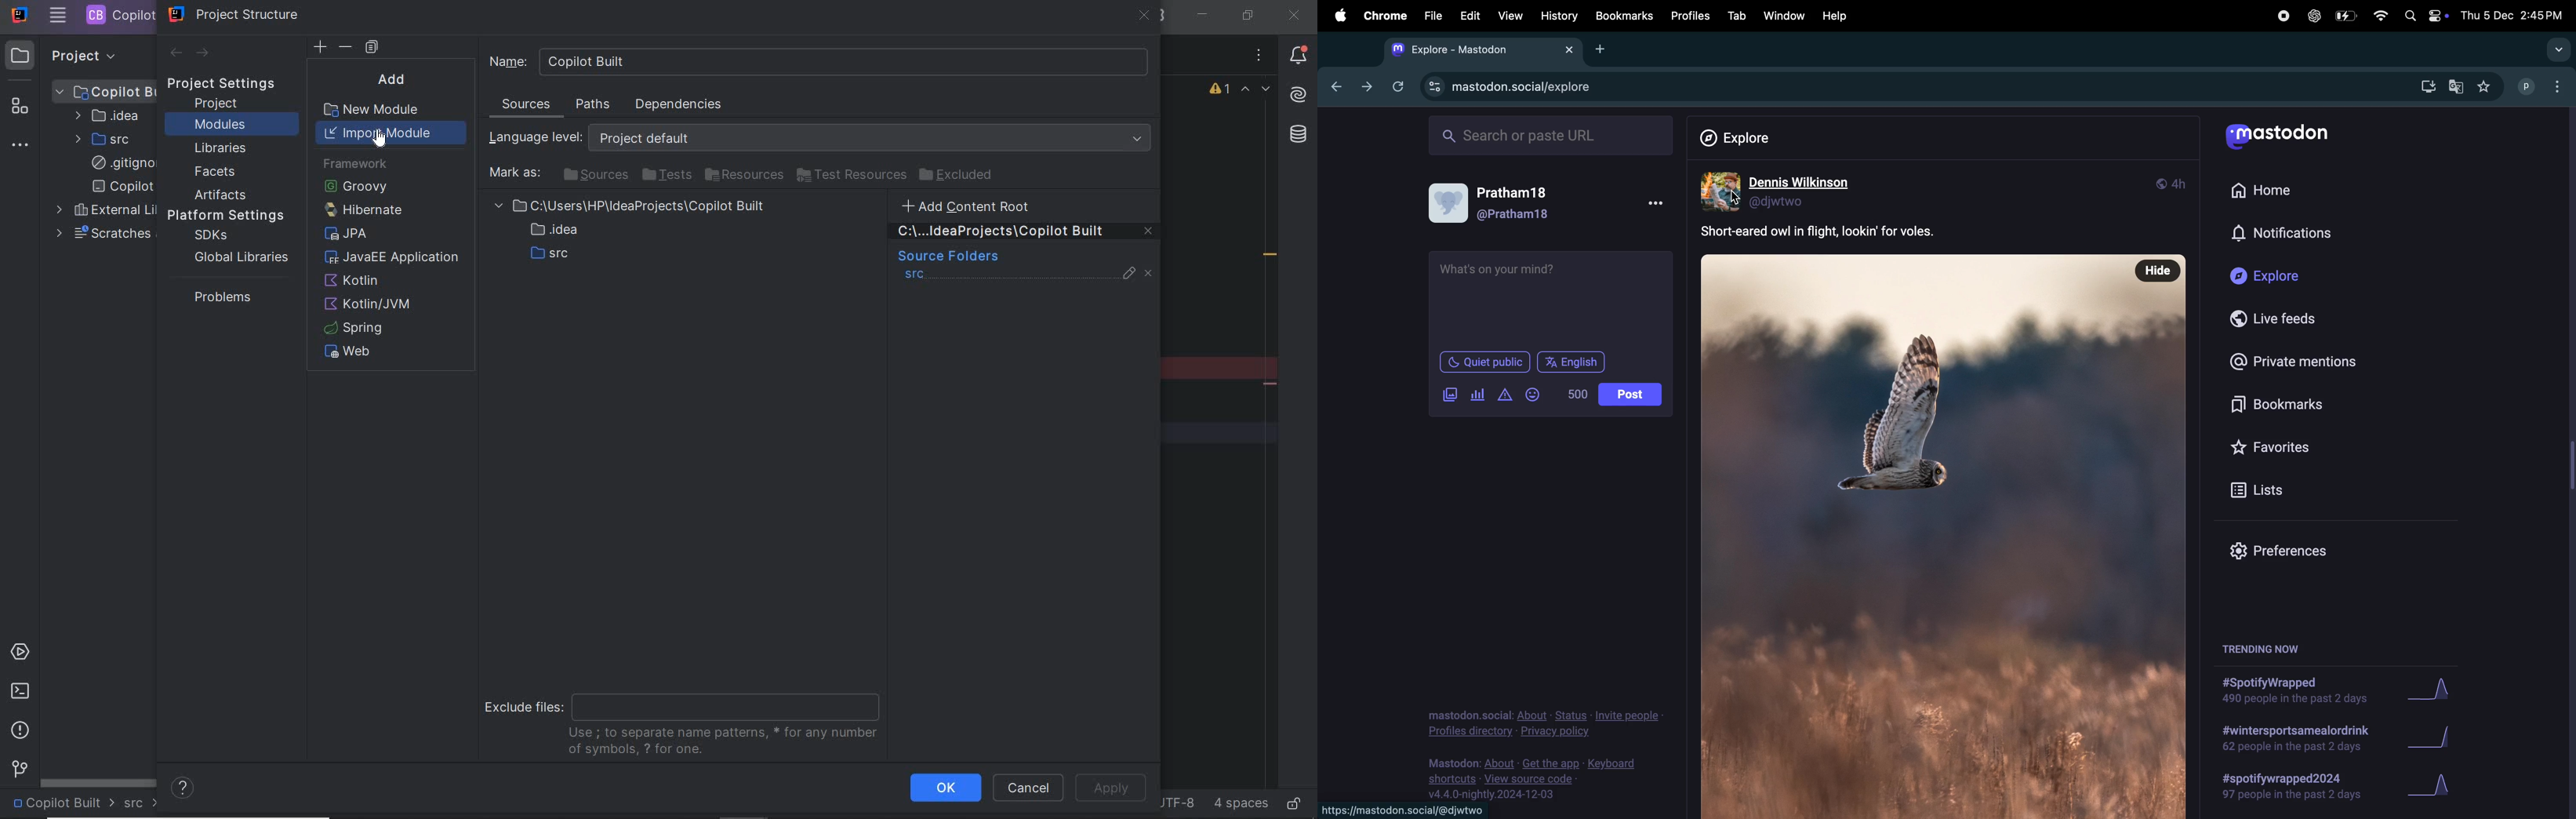 Image resolution: width=2576 pixels, height=840 pixels. I want to click on private mentions, so click(2298, 363).